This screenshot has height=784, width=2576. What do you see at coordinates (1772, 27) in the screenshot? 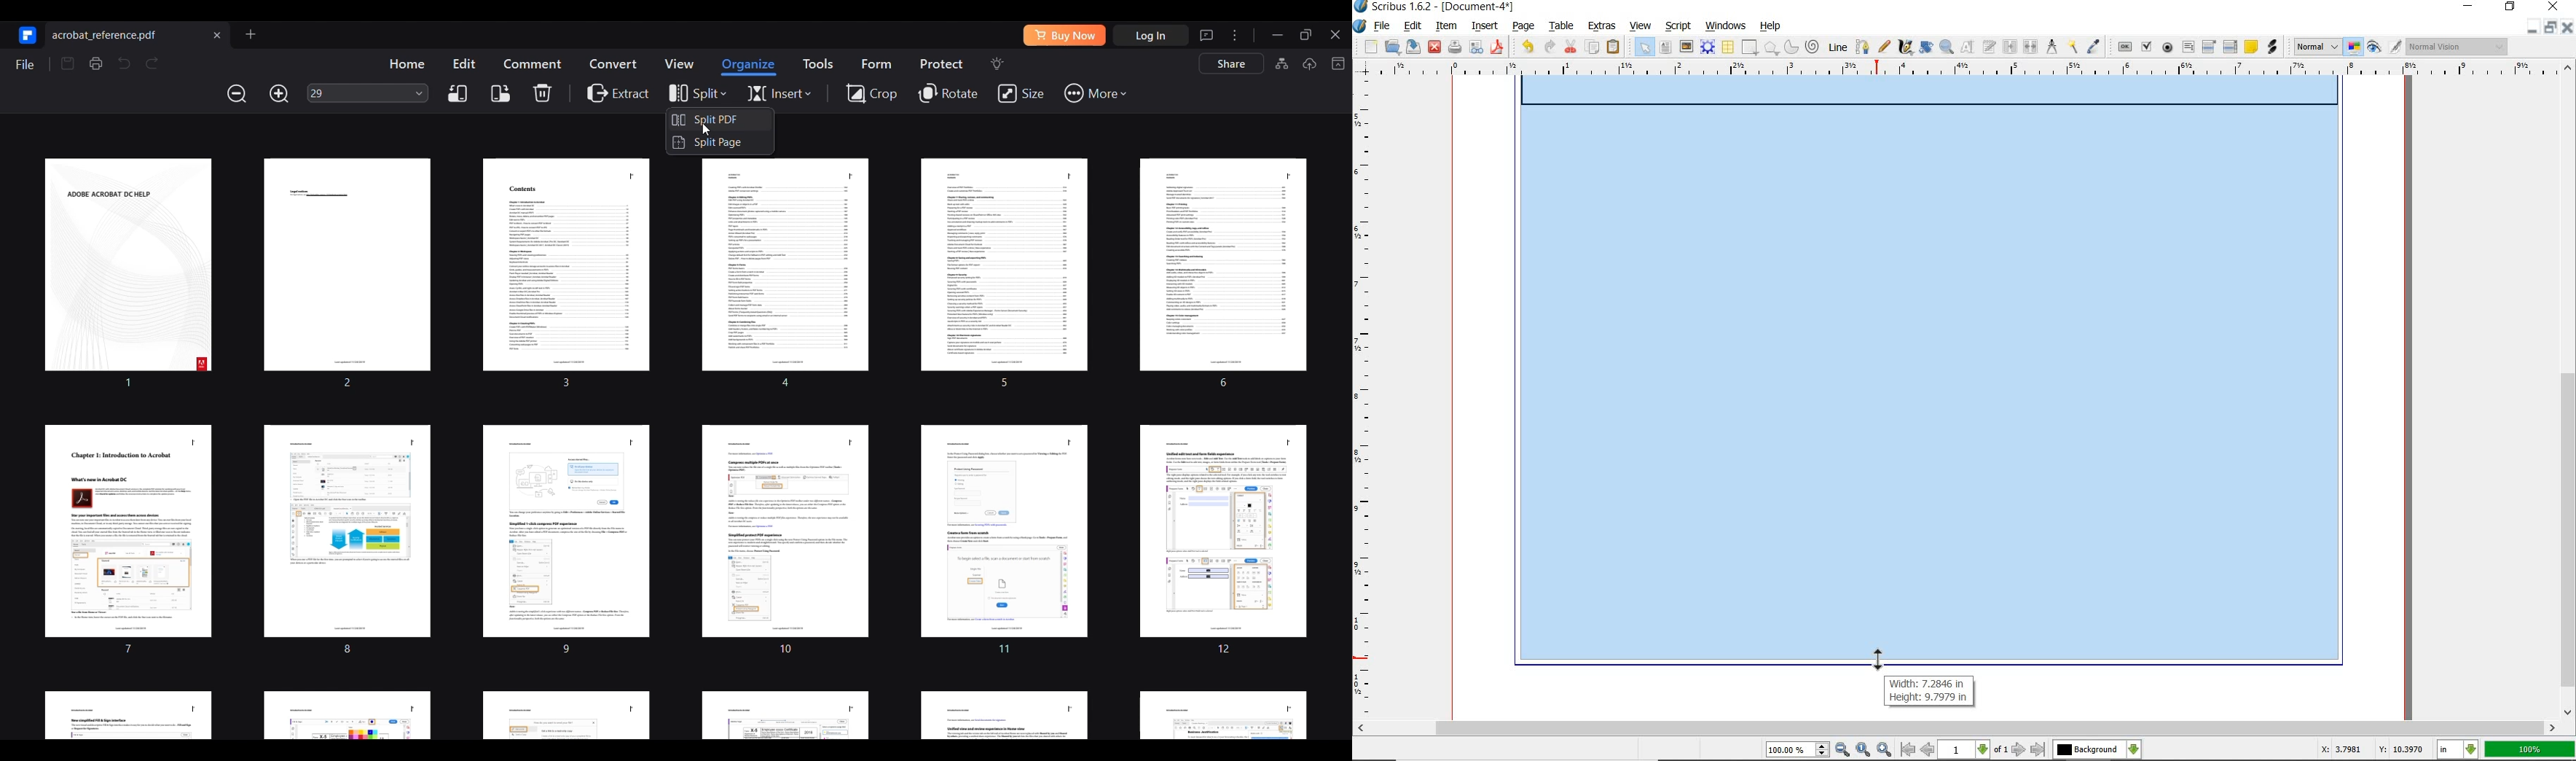
I see `help` at bounding box center [1772, 27].